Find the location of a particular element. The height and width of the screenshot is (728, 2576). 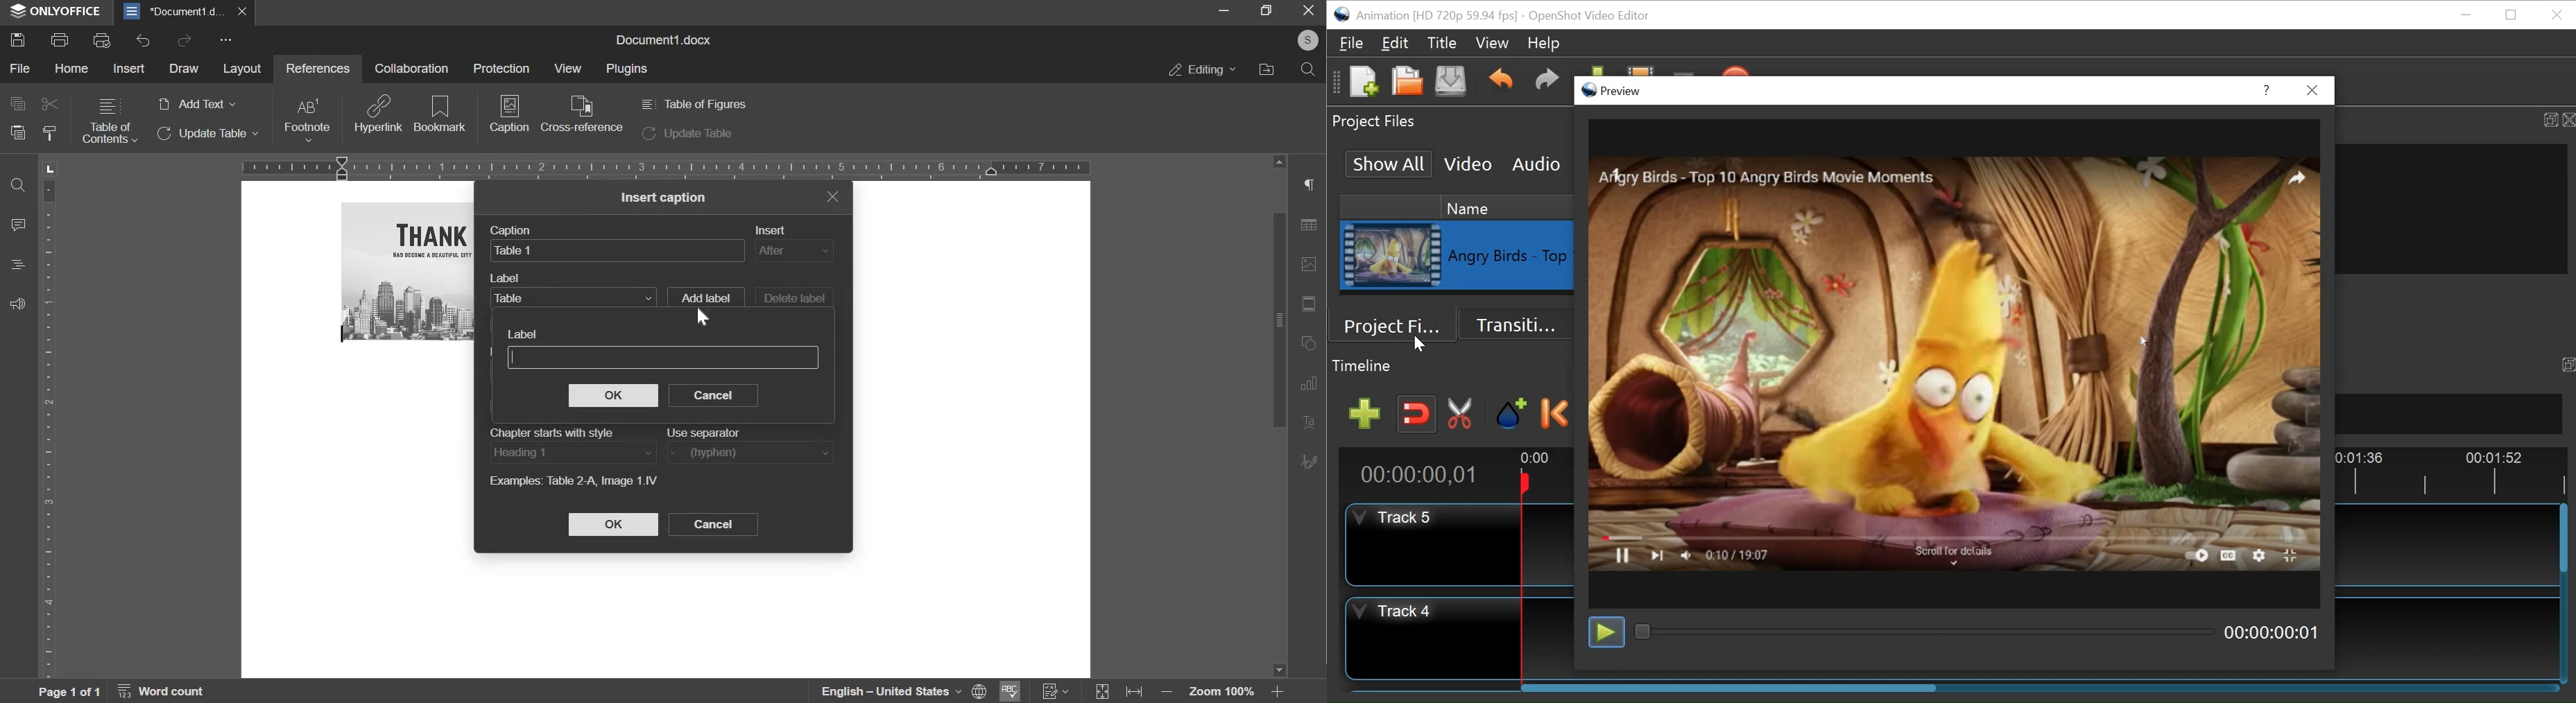

layout is located at coordinates (242, 70).